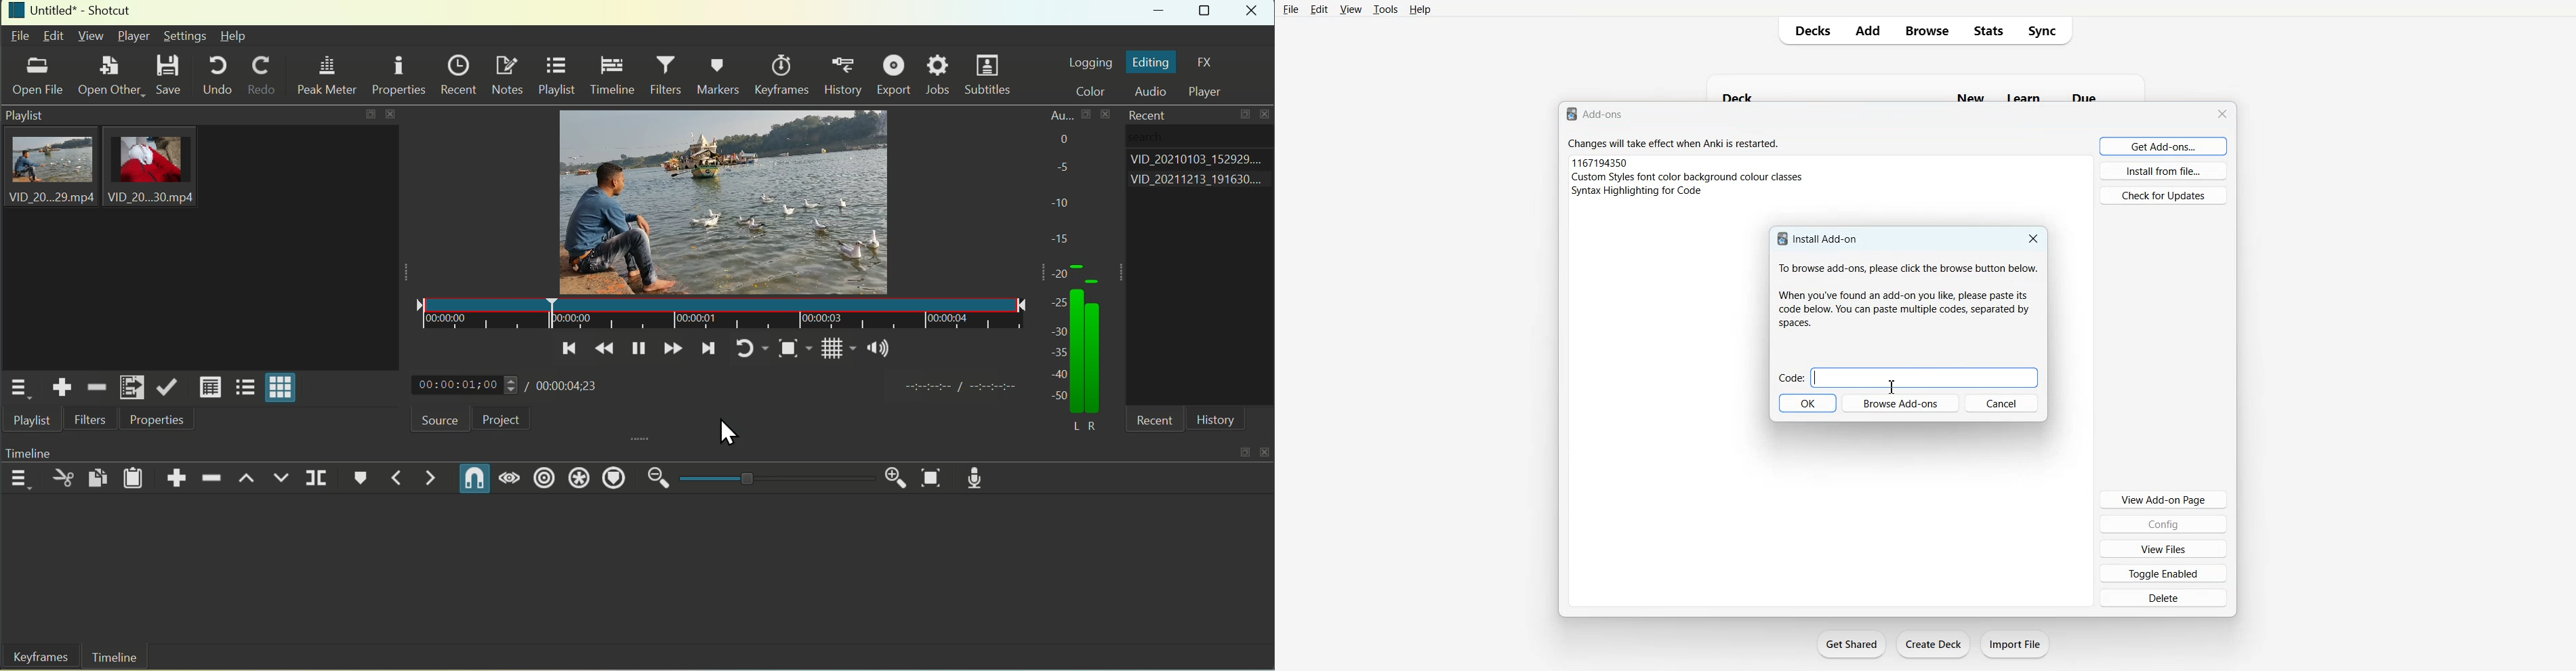 The width and height of the screenshot is (2576, 672). Describe the element at coordinates (729, 432) in the screenshot. I see `Cursor` at that location.